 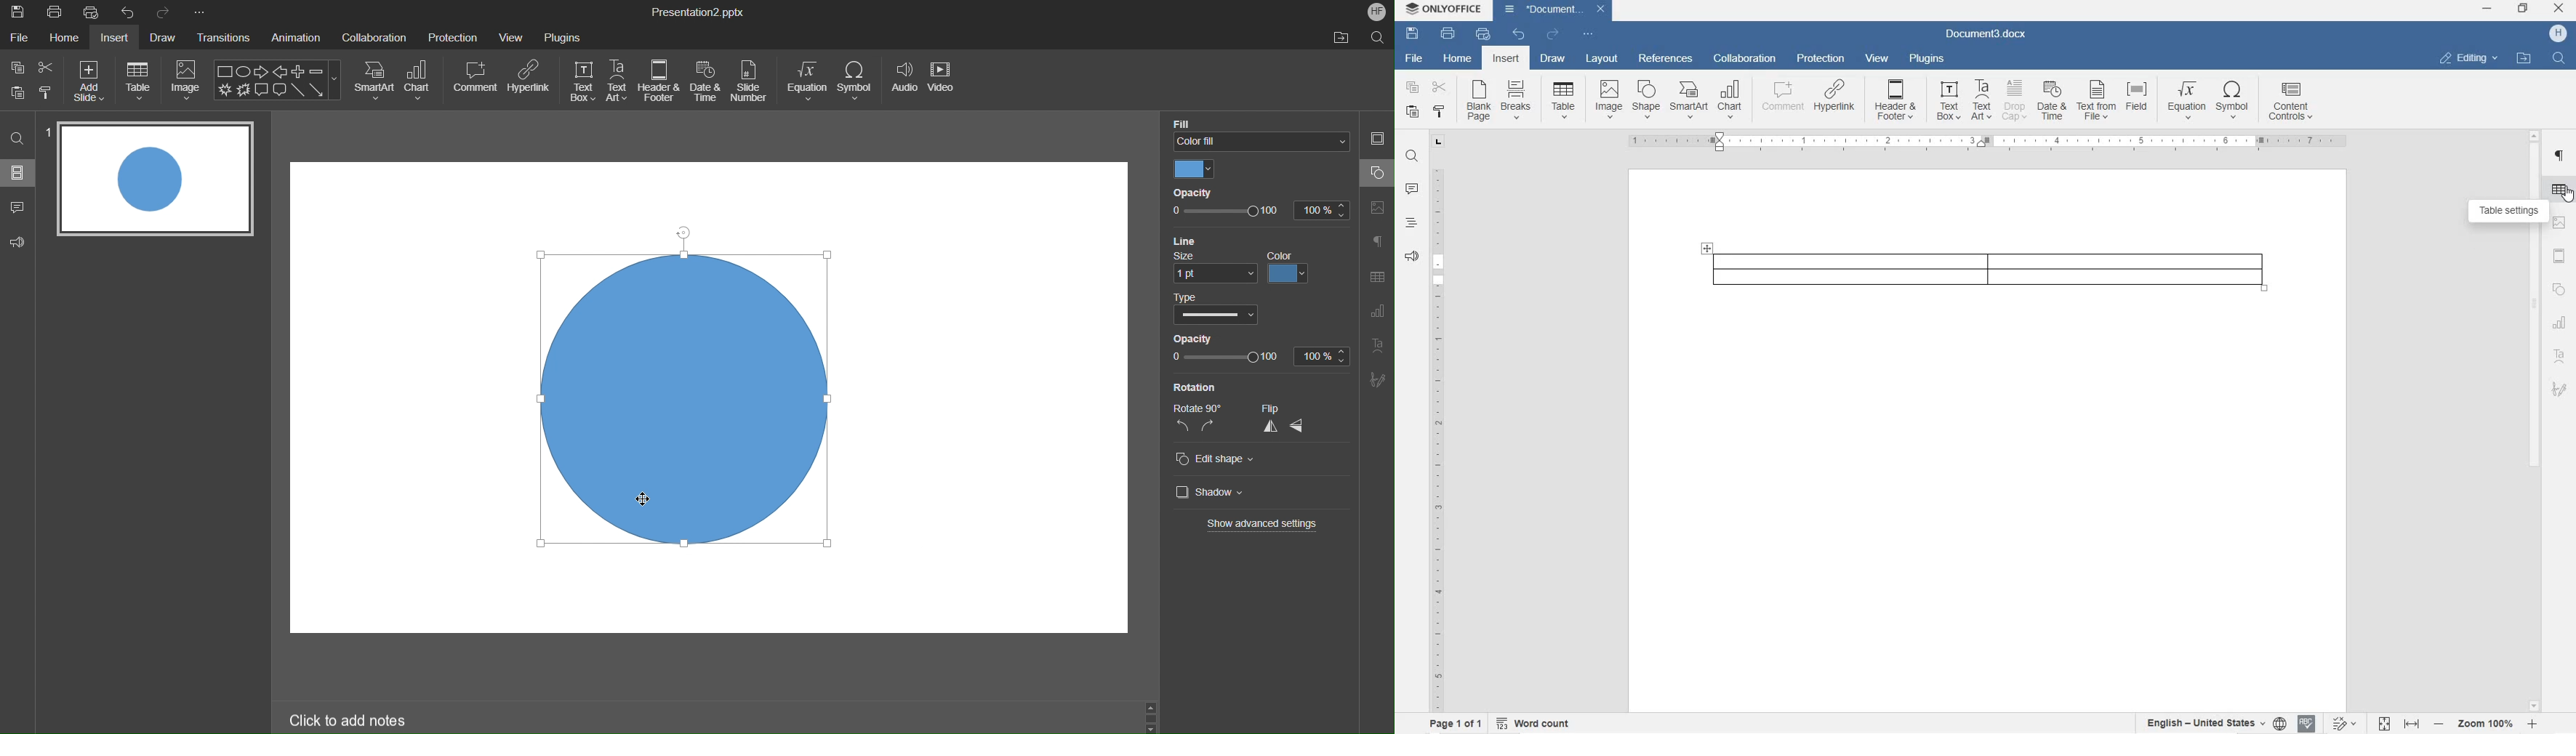 I want to click on ZOOM IN OR OUT, so click(x=2486, y=723).